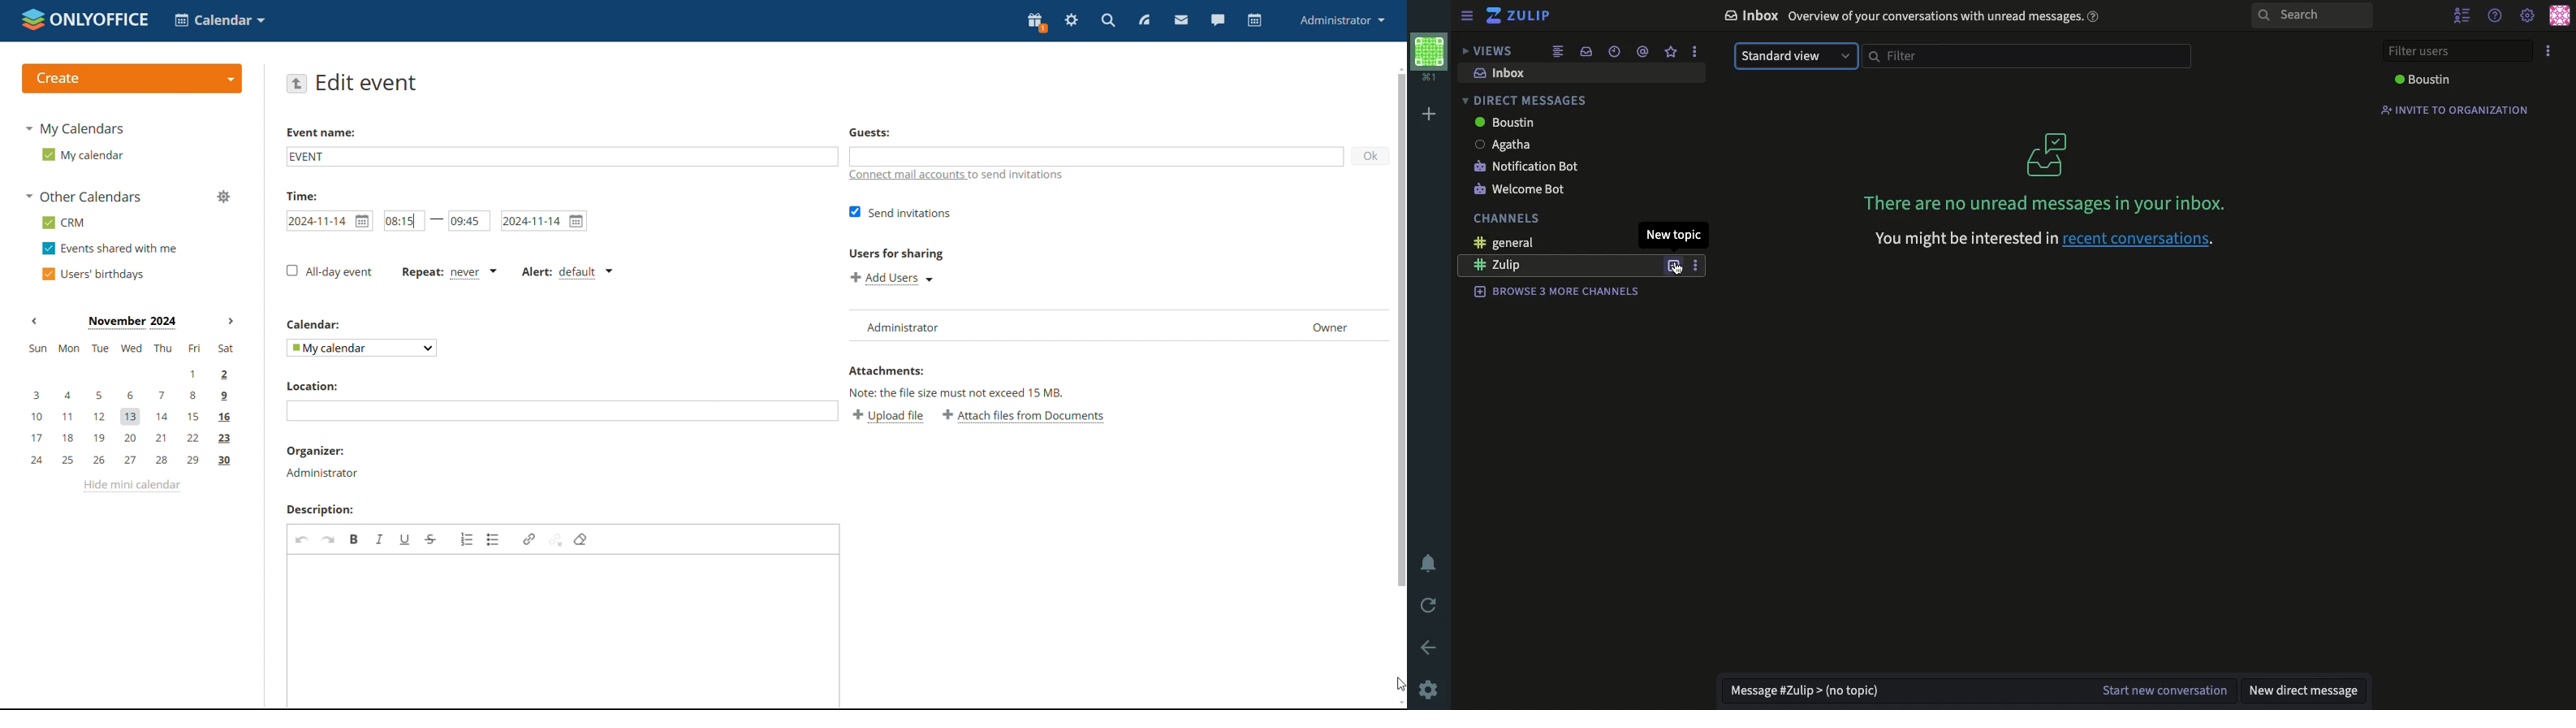  What do you see at coordinates (2464, 15) in the screenshot?
I see `hide user list ` at bounding box center [2464, 15].